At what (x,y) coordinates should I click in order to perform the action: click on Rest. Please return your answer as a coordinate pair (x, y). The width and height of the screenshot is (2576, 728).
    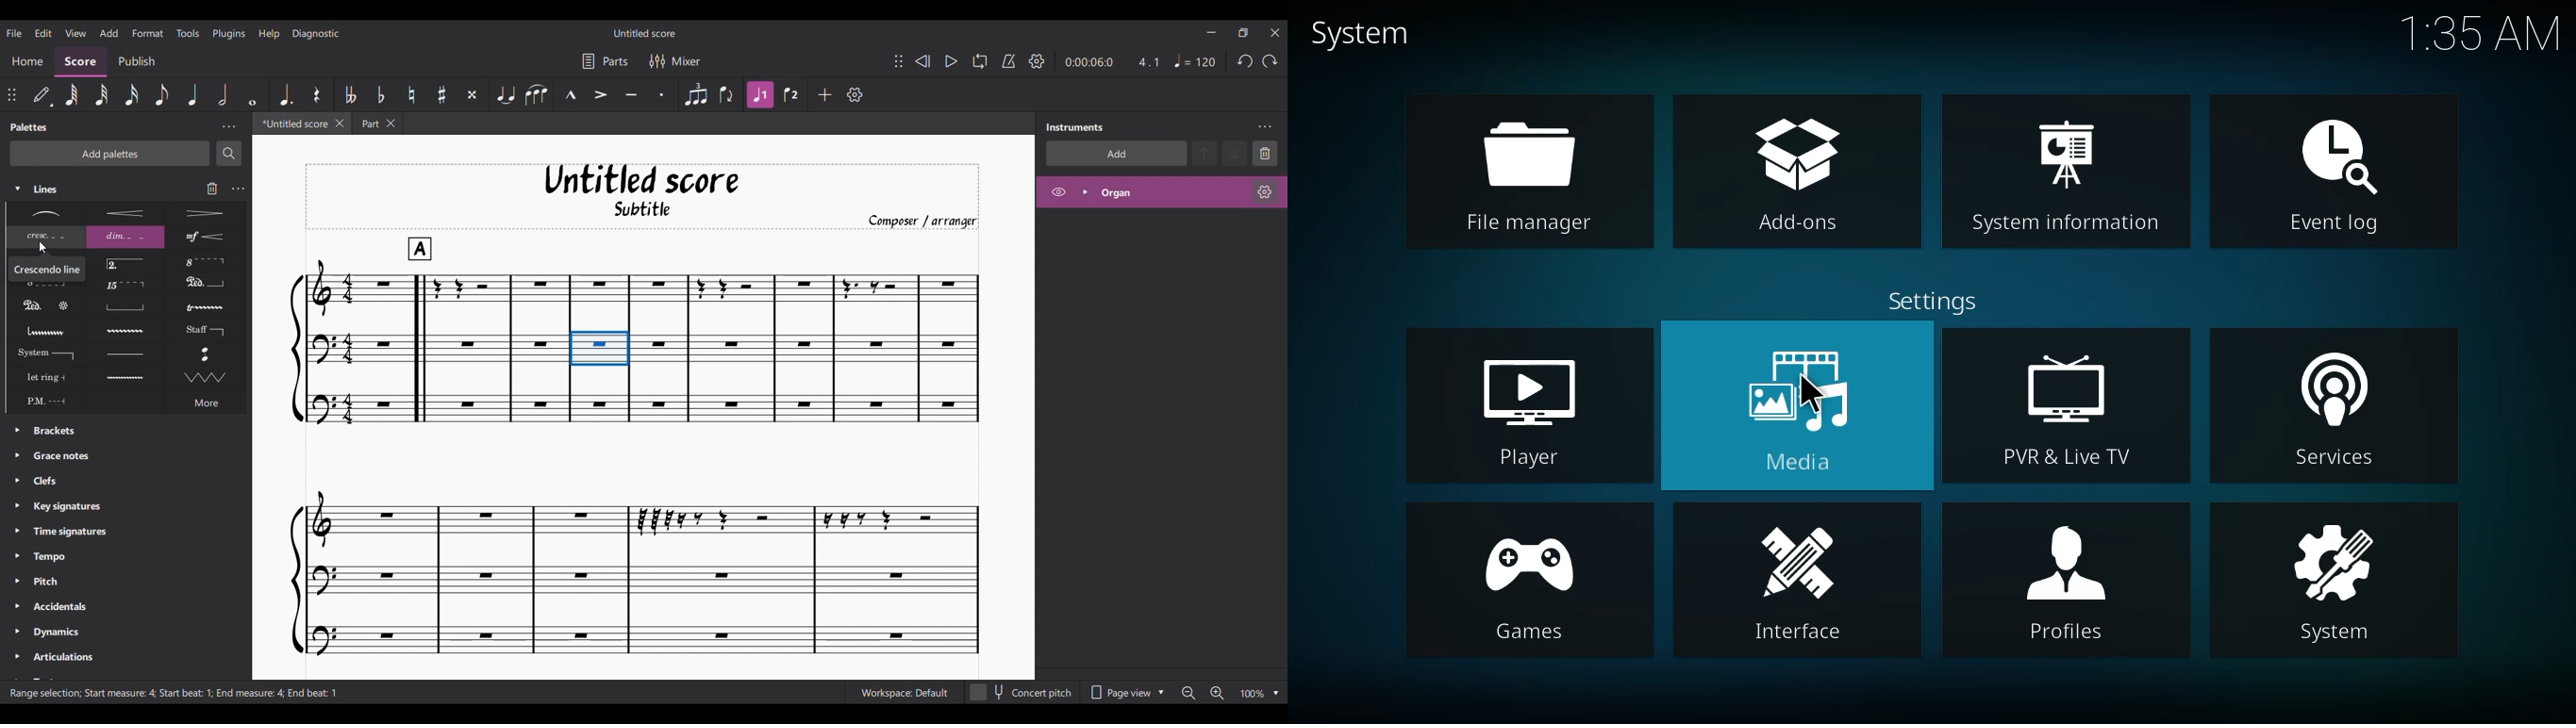
    Looking at the image, I should click on (317, 94).